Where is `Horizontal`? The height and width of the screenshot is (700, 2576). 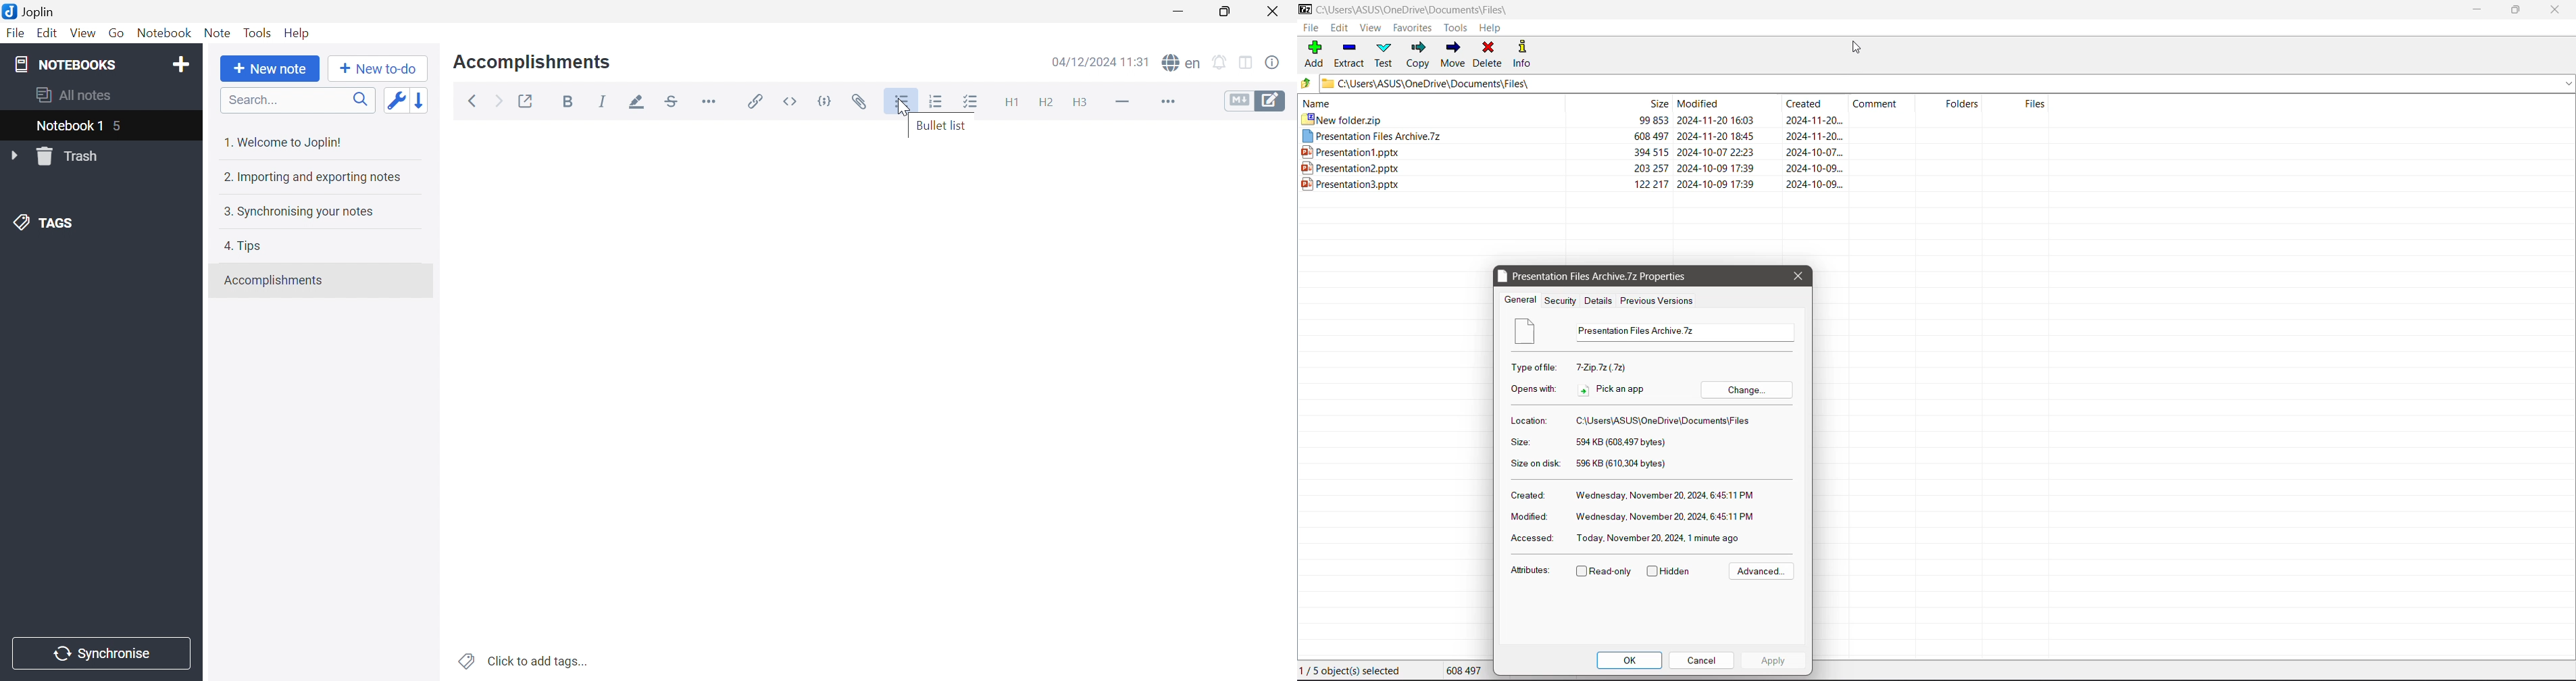 Horizontal is located at coordinates (711, 101).